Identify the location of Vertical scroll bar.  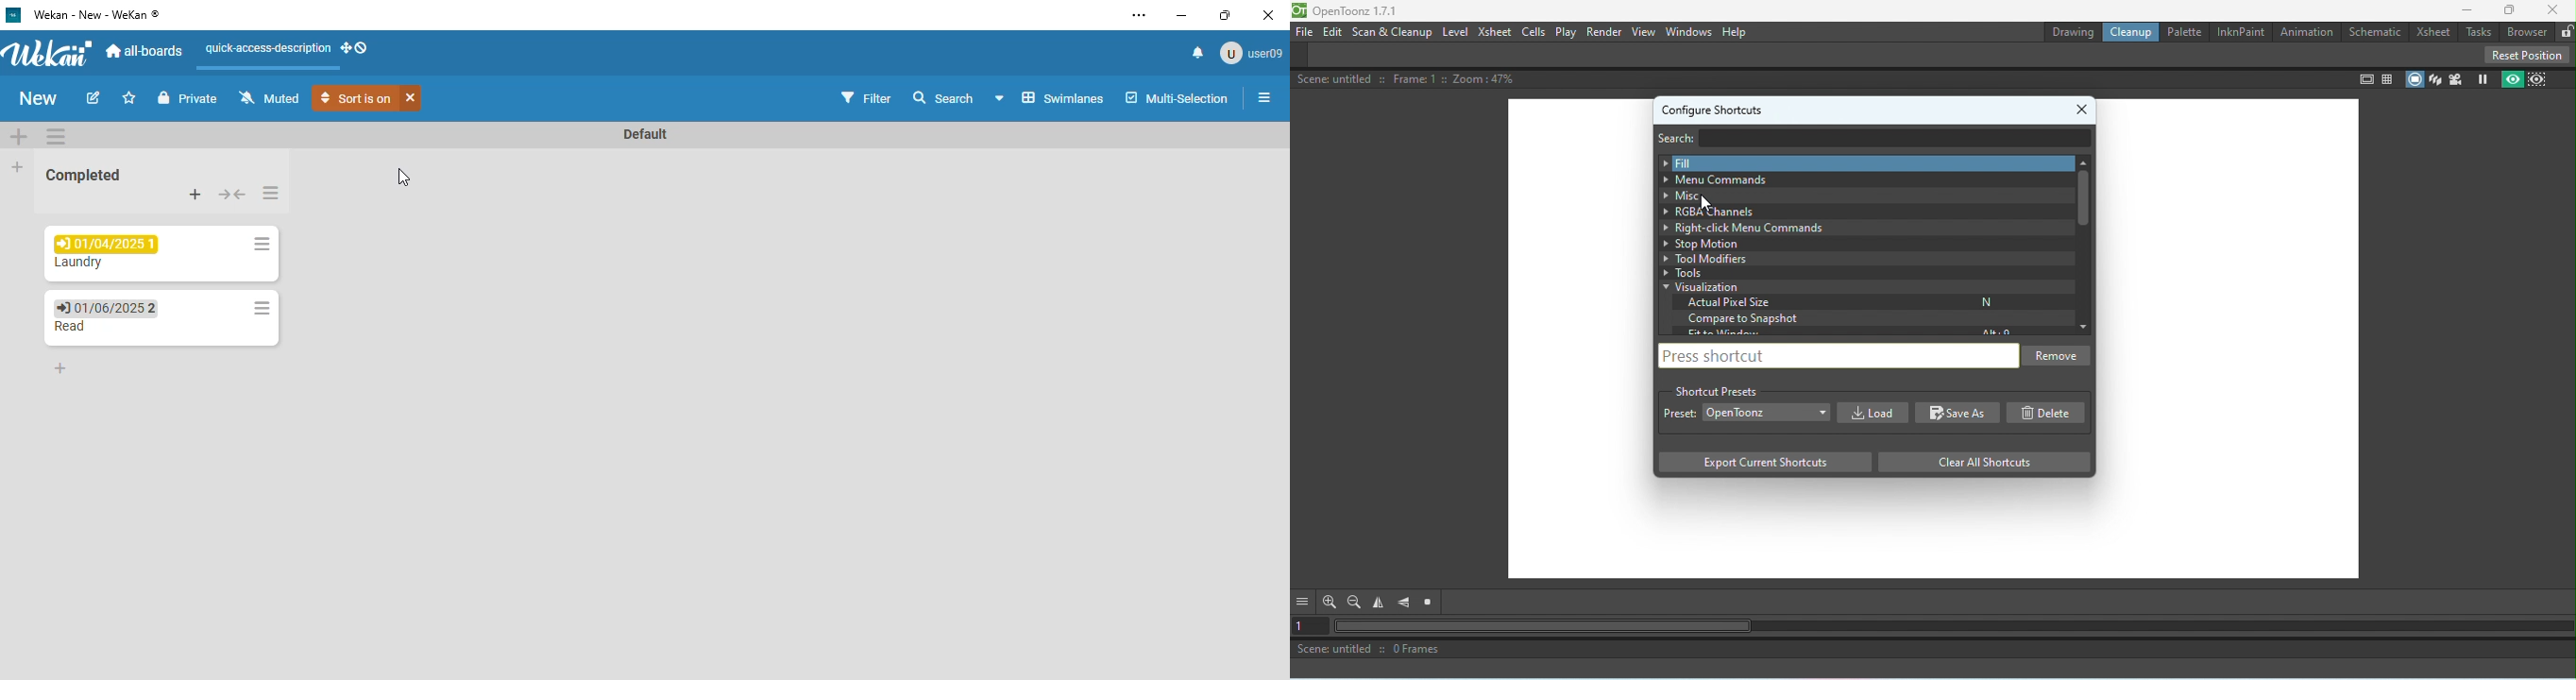
(2082, 244).